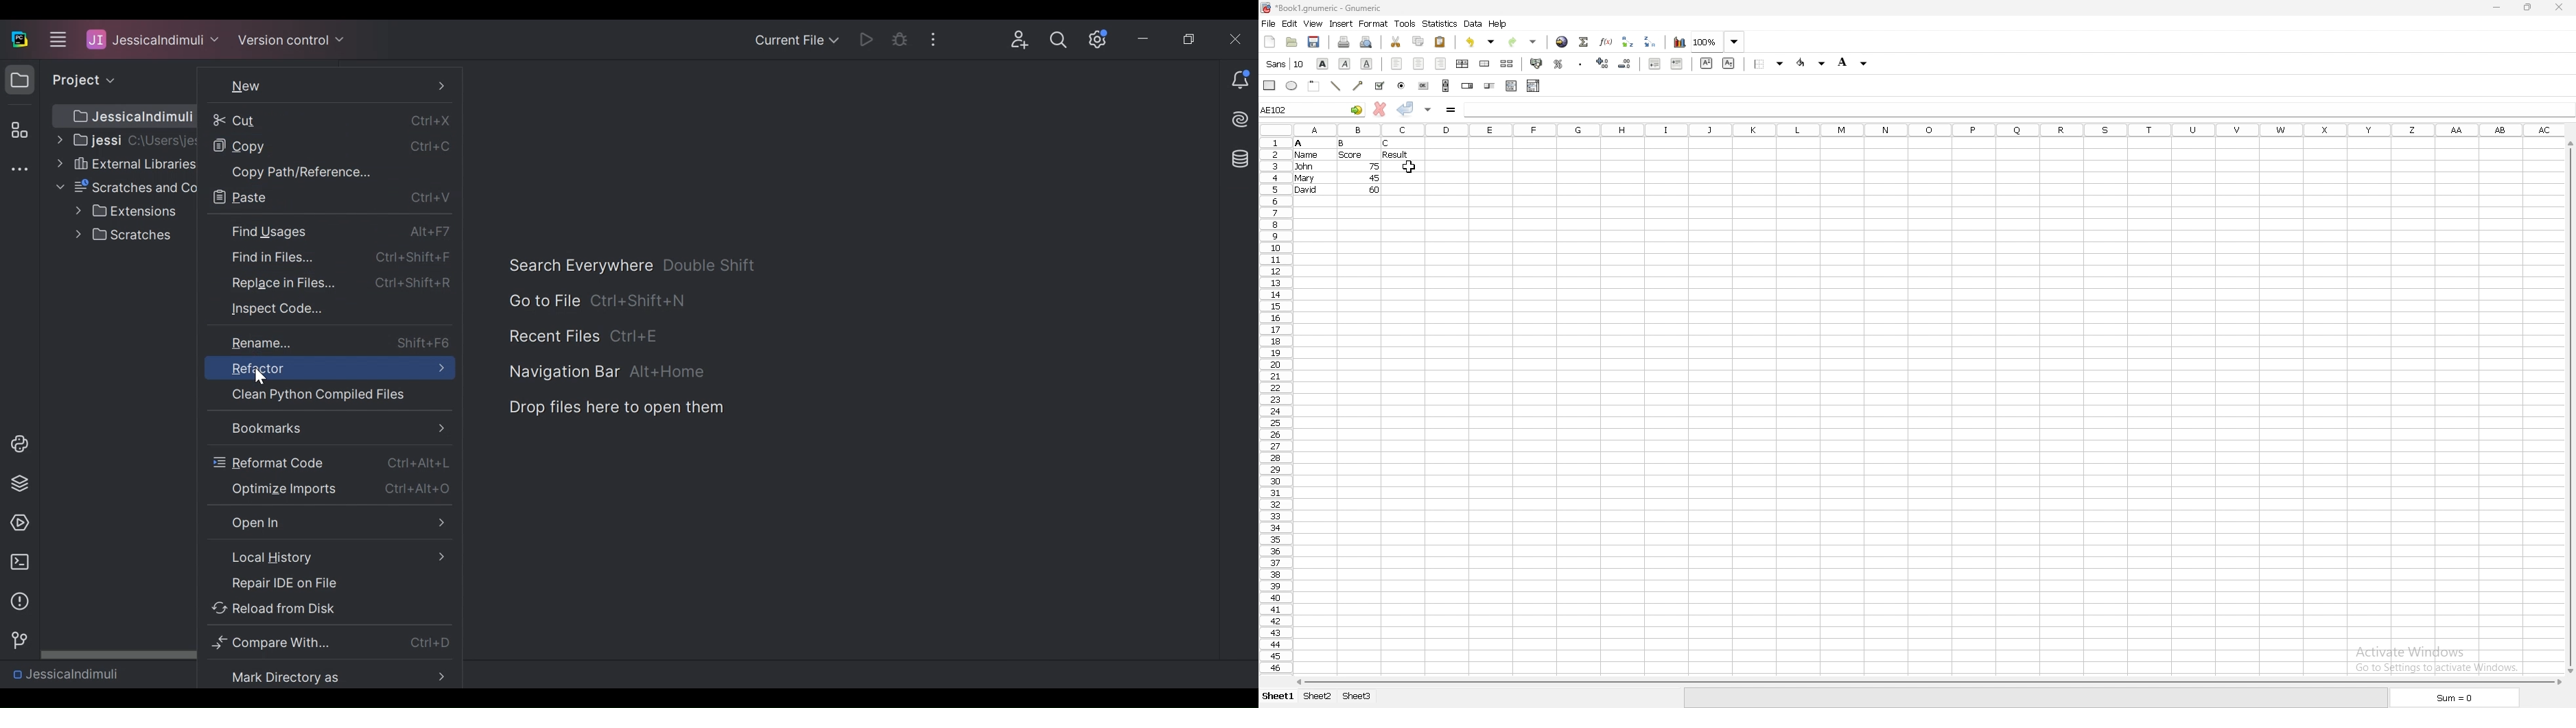  What do you see at coordinates (1374, 178) in the screenshot?
I see `45` at bounding box center [1374, 178].